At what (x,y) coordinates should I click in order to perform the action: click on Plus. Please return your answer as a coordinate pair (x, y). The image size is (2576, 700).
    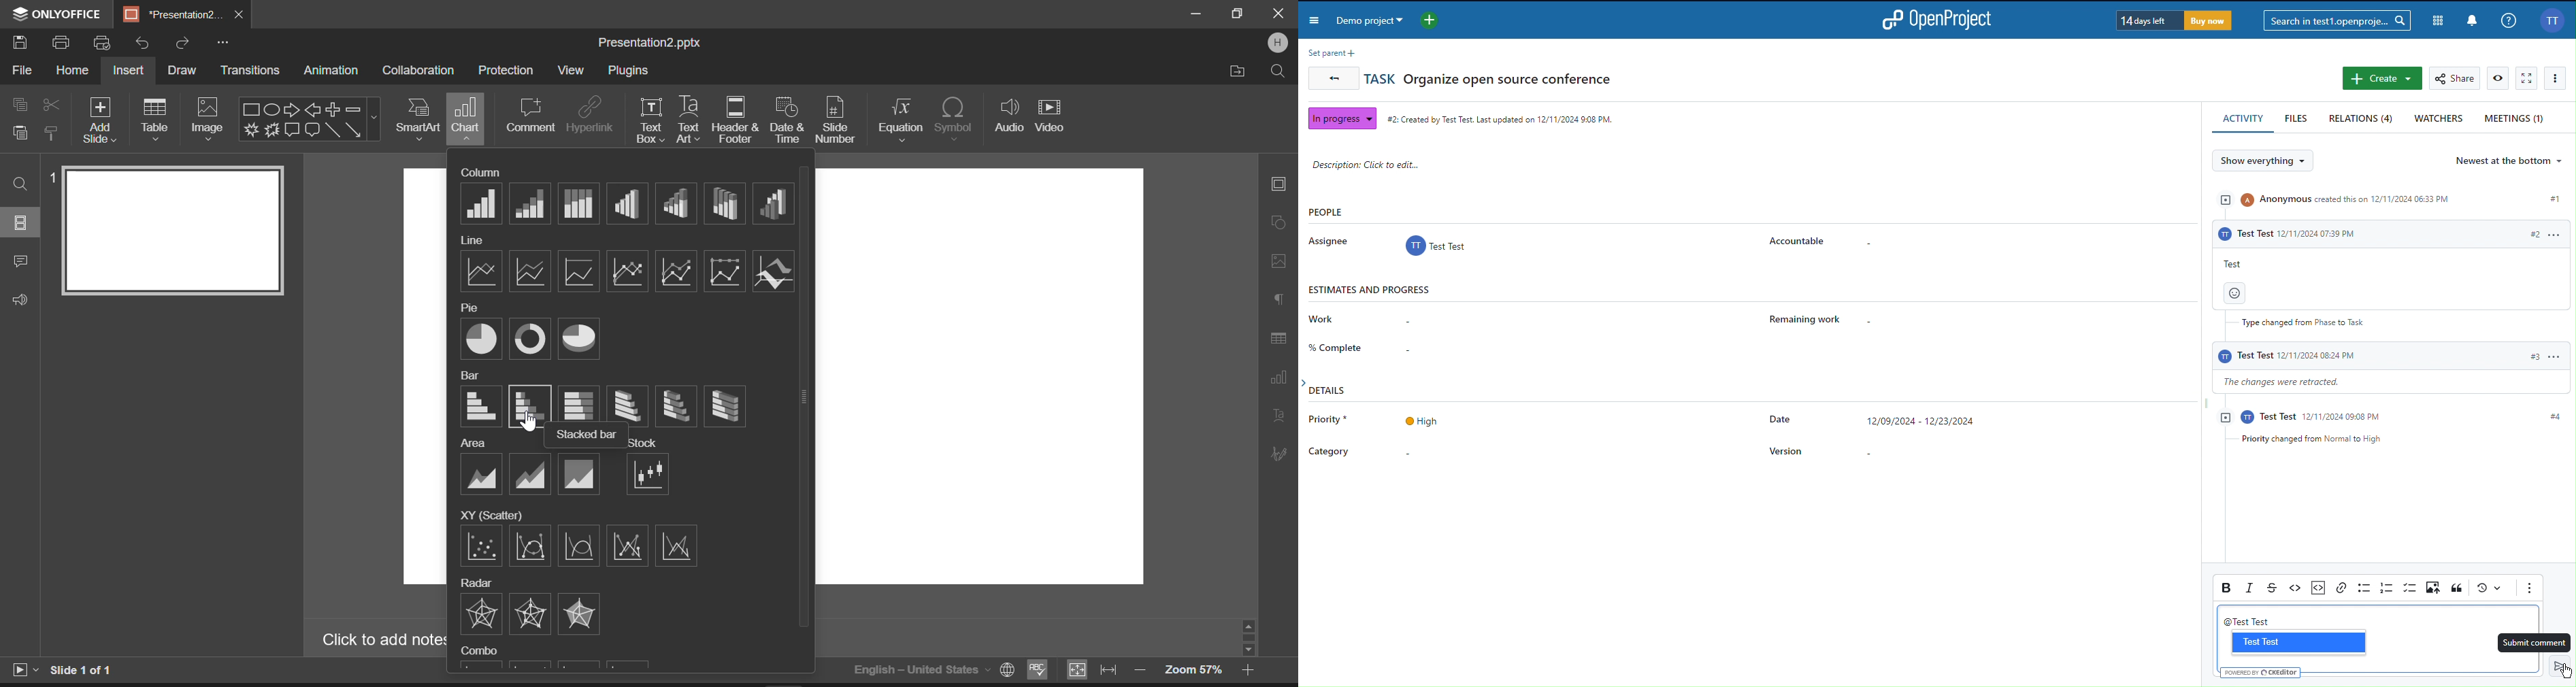
    Looking at the image, I should click on (333, 110).